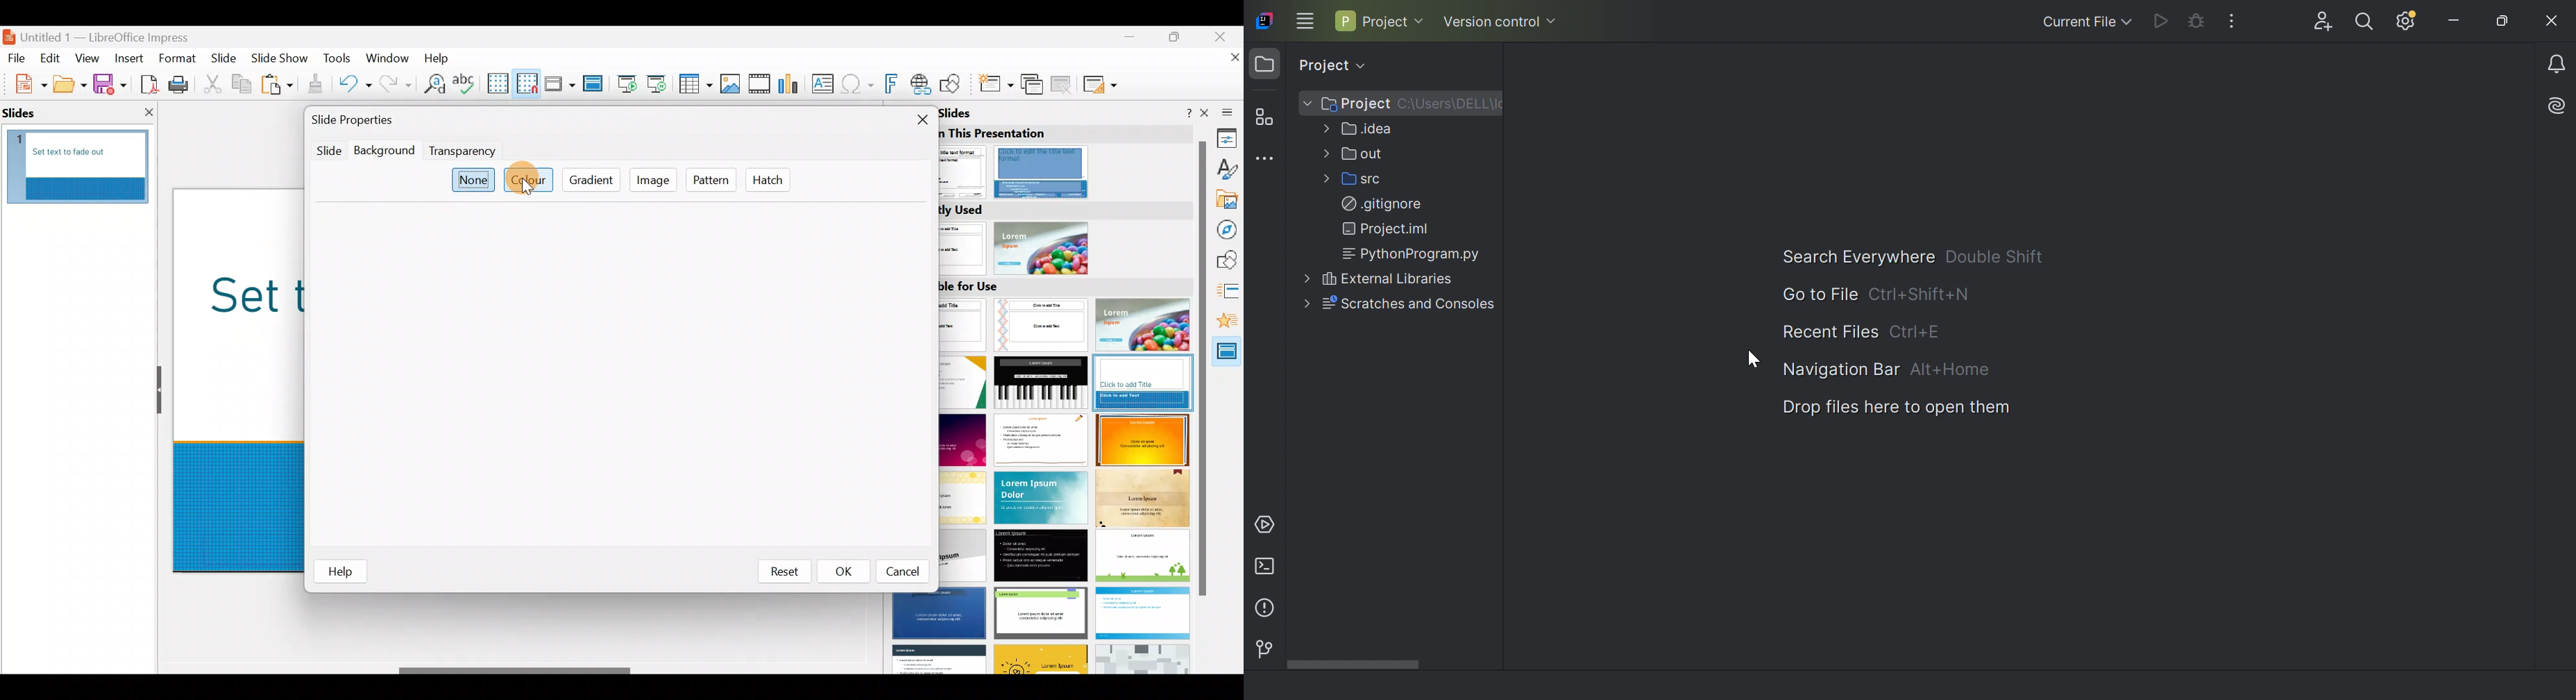 The width and height of the screenshot is (2576, 700). I want to click on Show draw functions, so click(953, 84).